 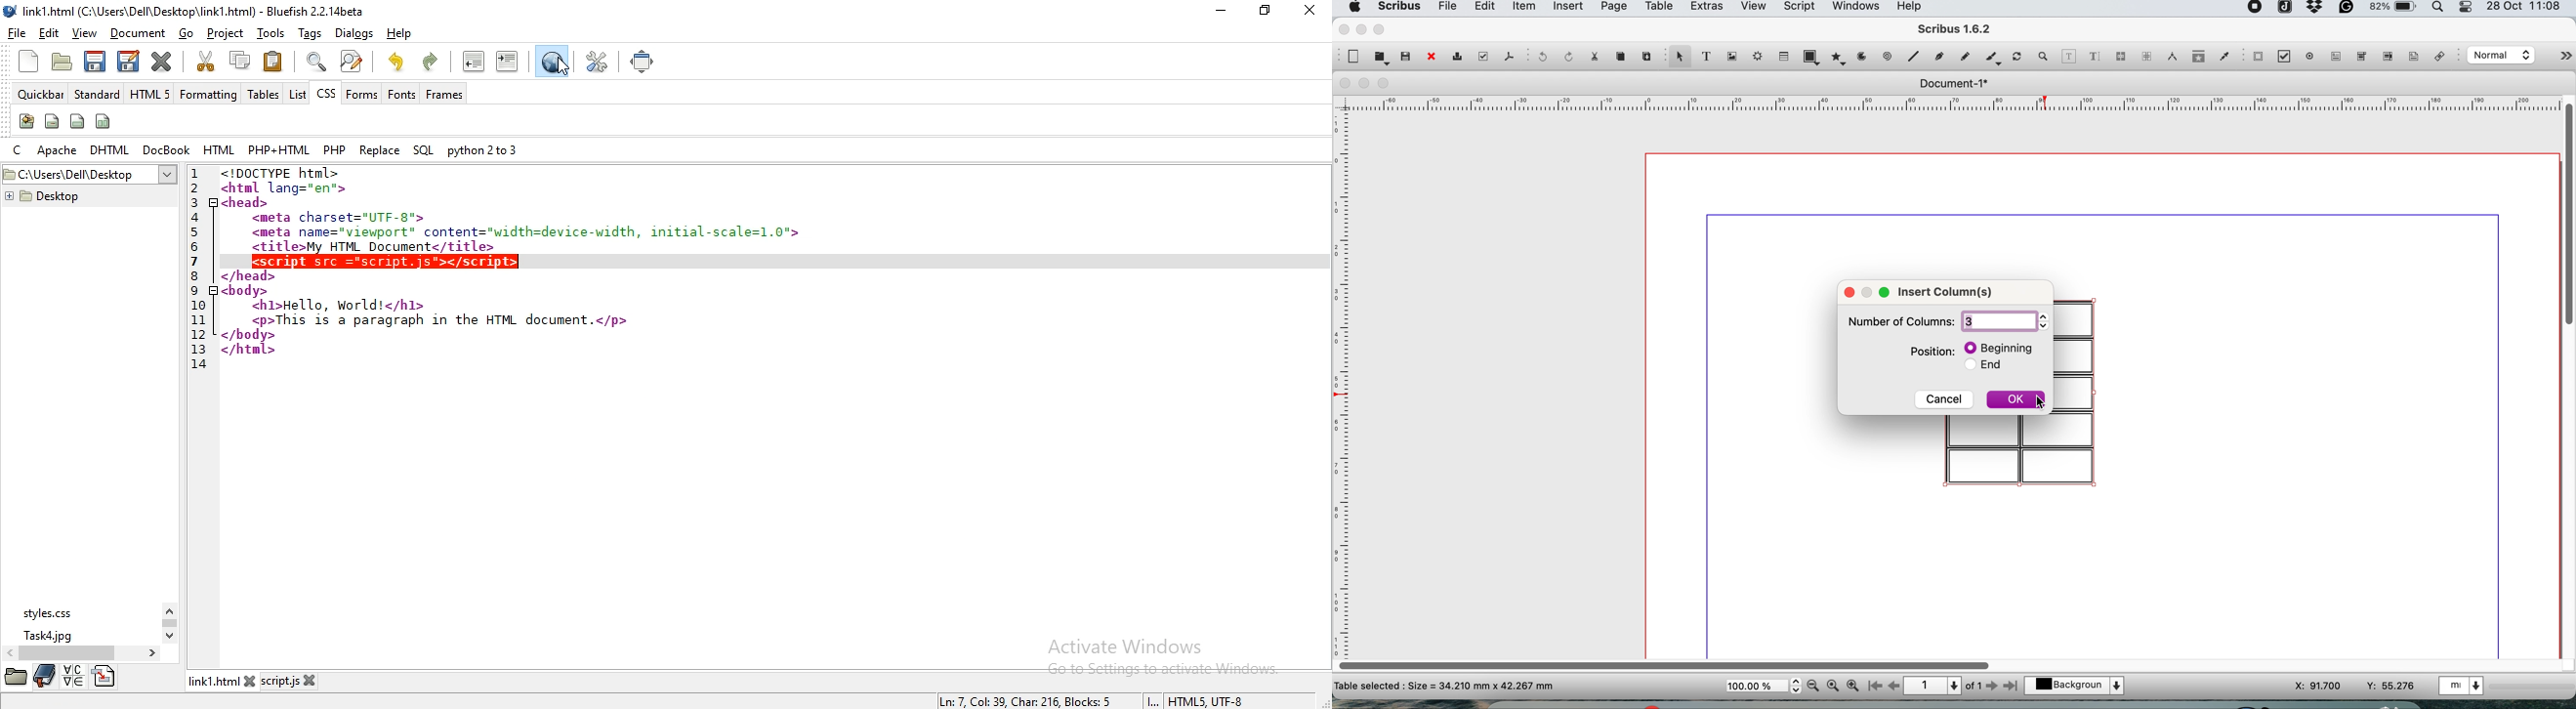 I want to click on file, so click(x=1446, y=8).